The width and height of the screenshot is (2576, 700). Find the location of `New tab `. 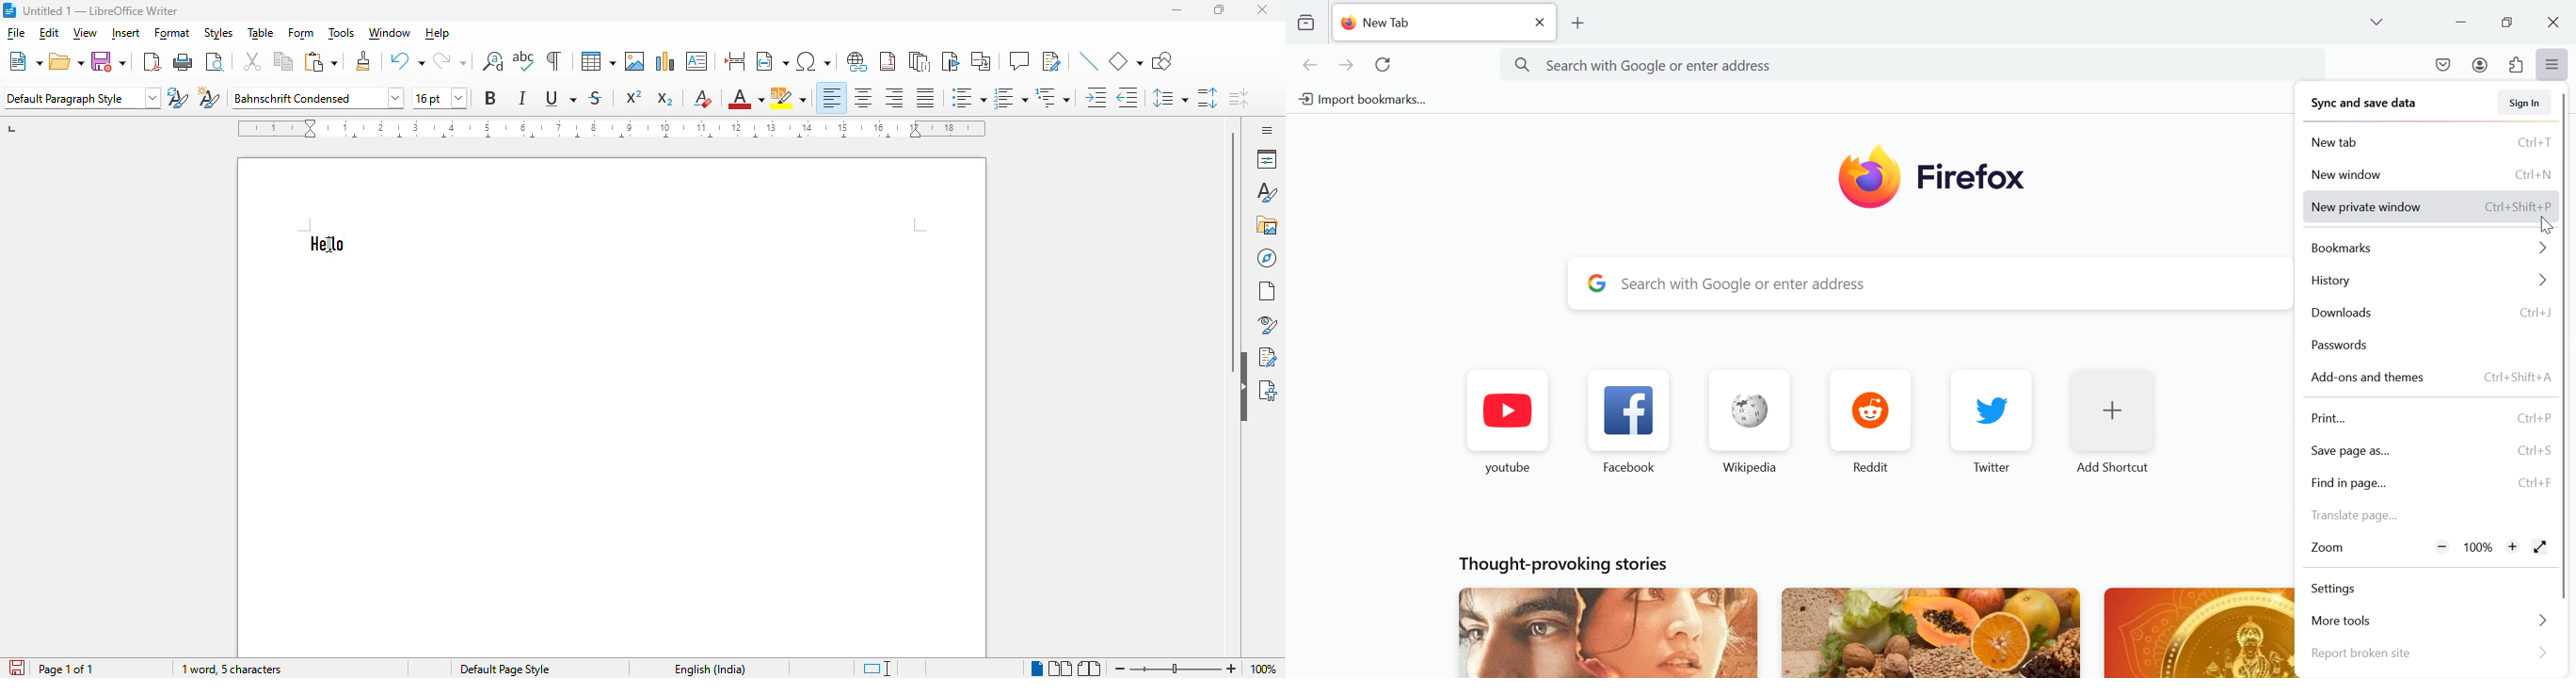

New tab  is located at coordinates (1415, 24).